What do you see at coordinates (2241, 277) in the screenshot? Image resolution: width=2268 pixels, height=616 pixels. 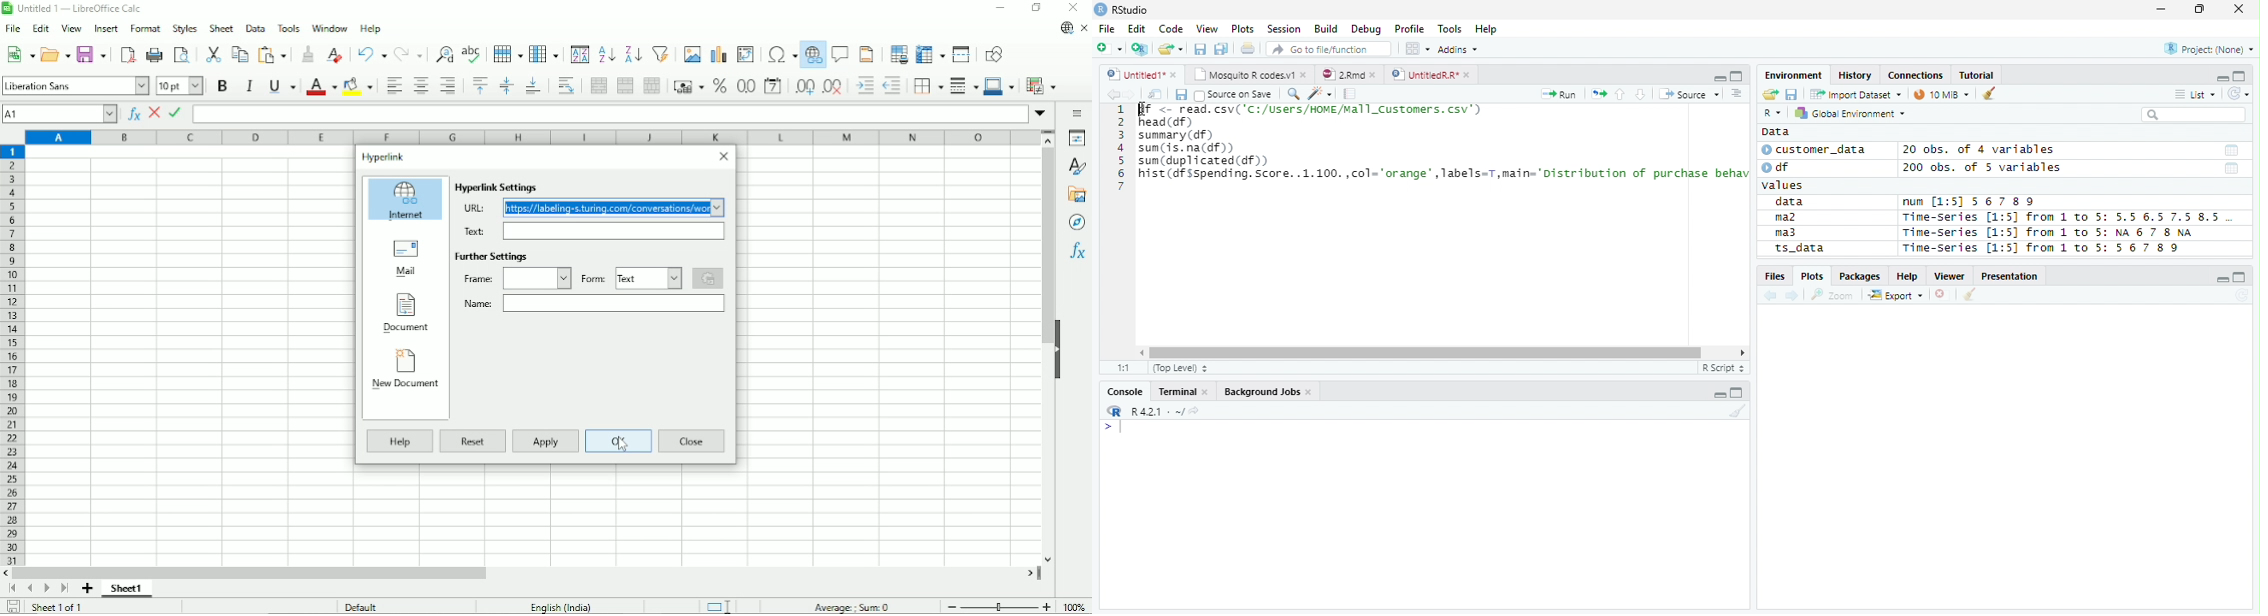 I see `Maximize` at bounding box center [2241, 277].